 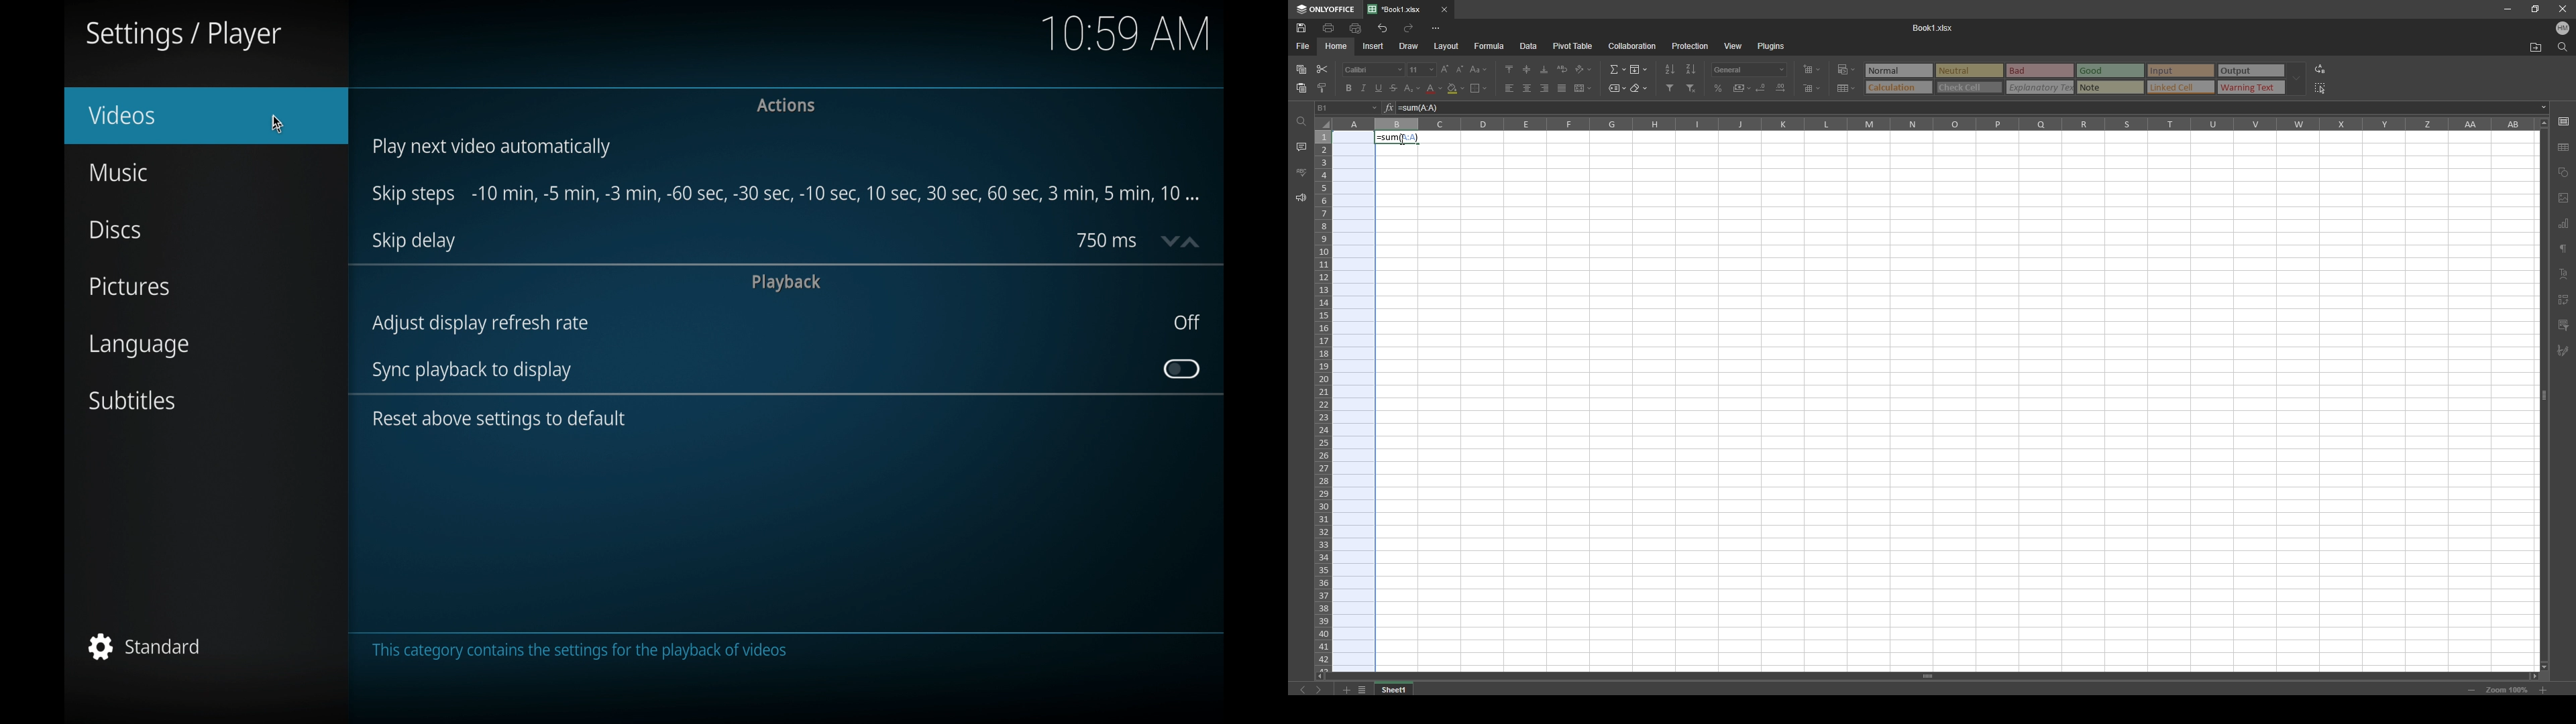 I want to click on clear, so click(x=1638, y=87).